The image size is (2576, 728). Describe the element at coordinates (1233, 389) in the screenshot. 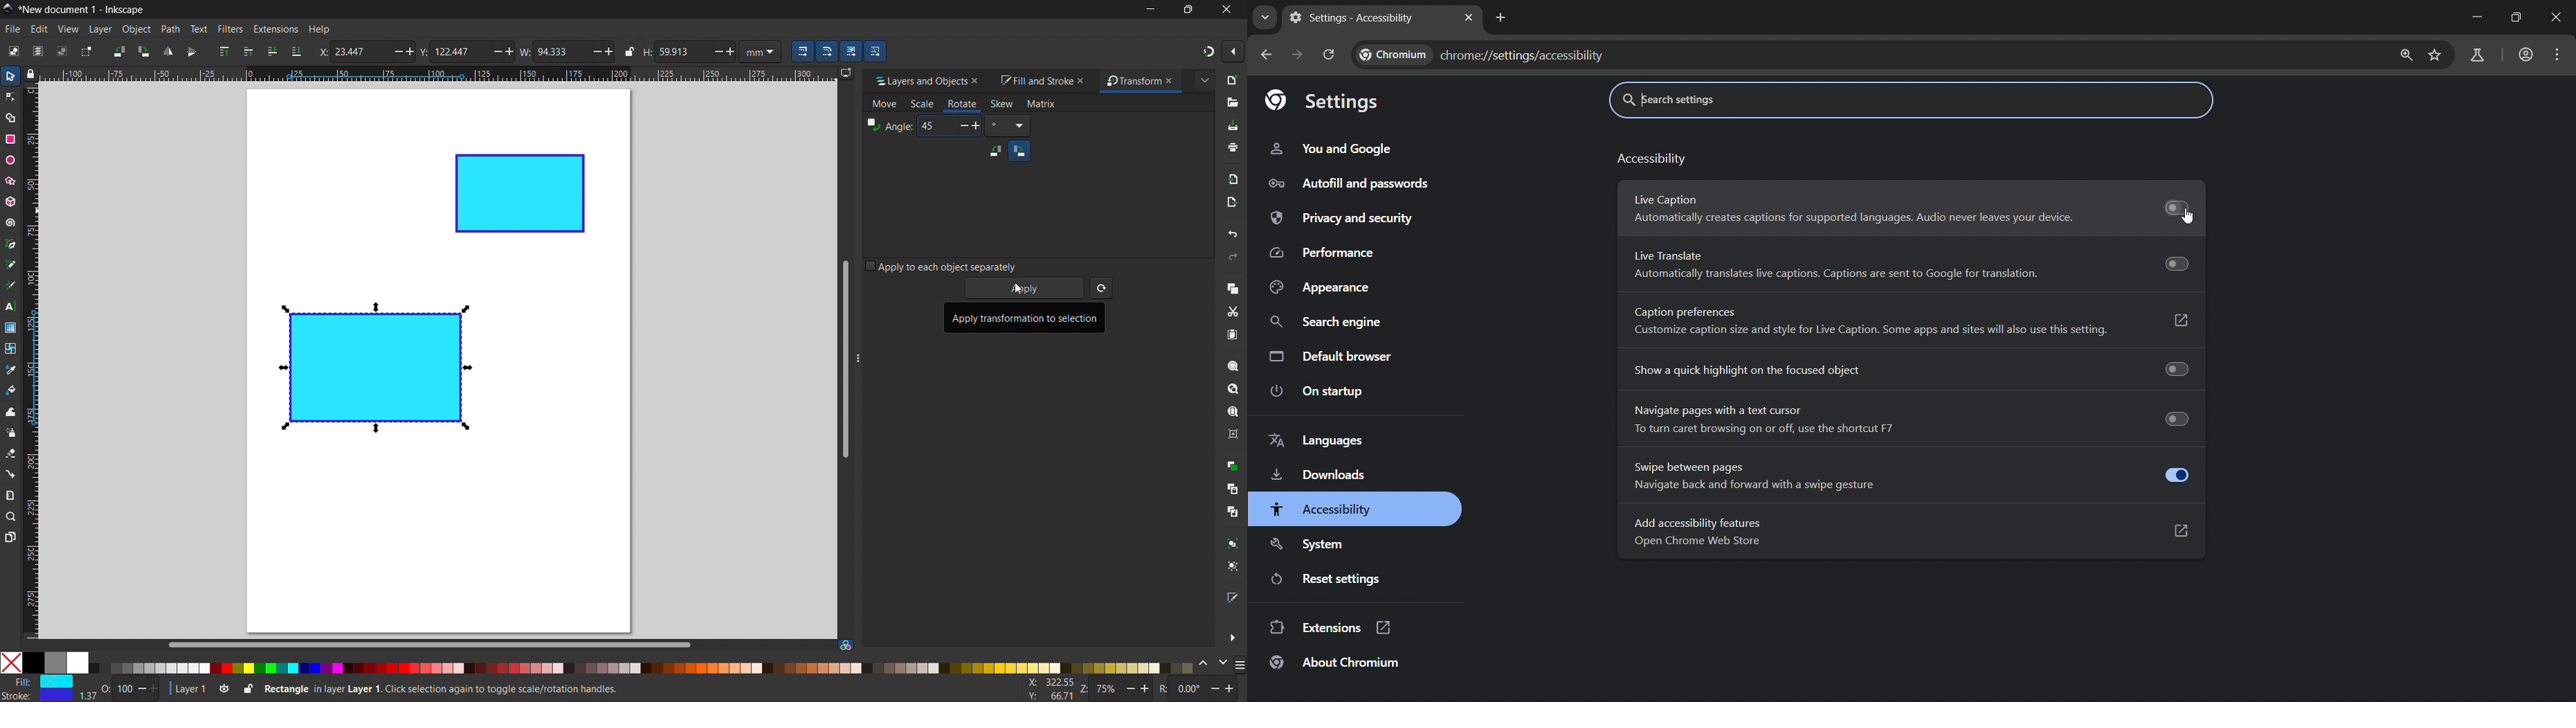

I see `zoom drawing` at that location.